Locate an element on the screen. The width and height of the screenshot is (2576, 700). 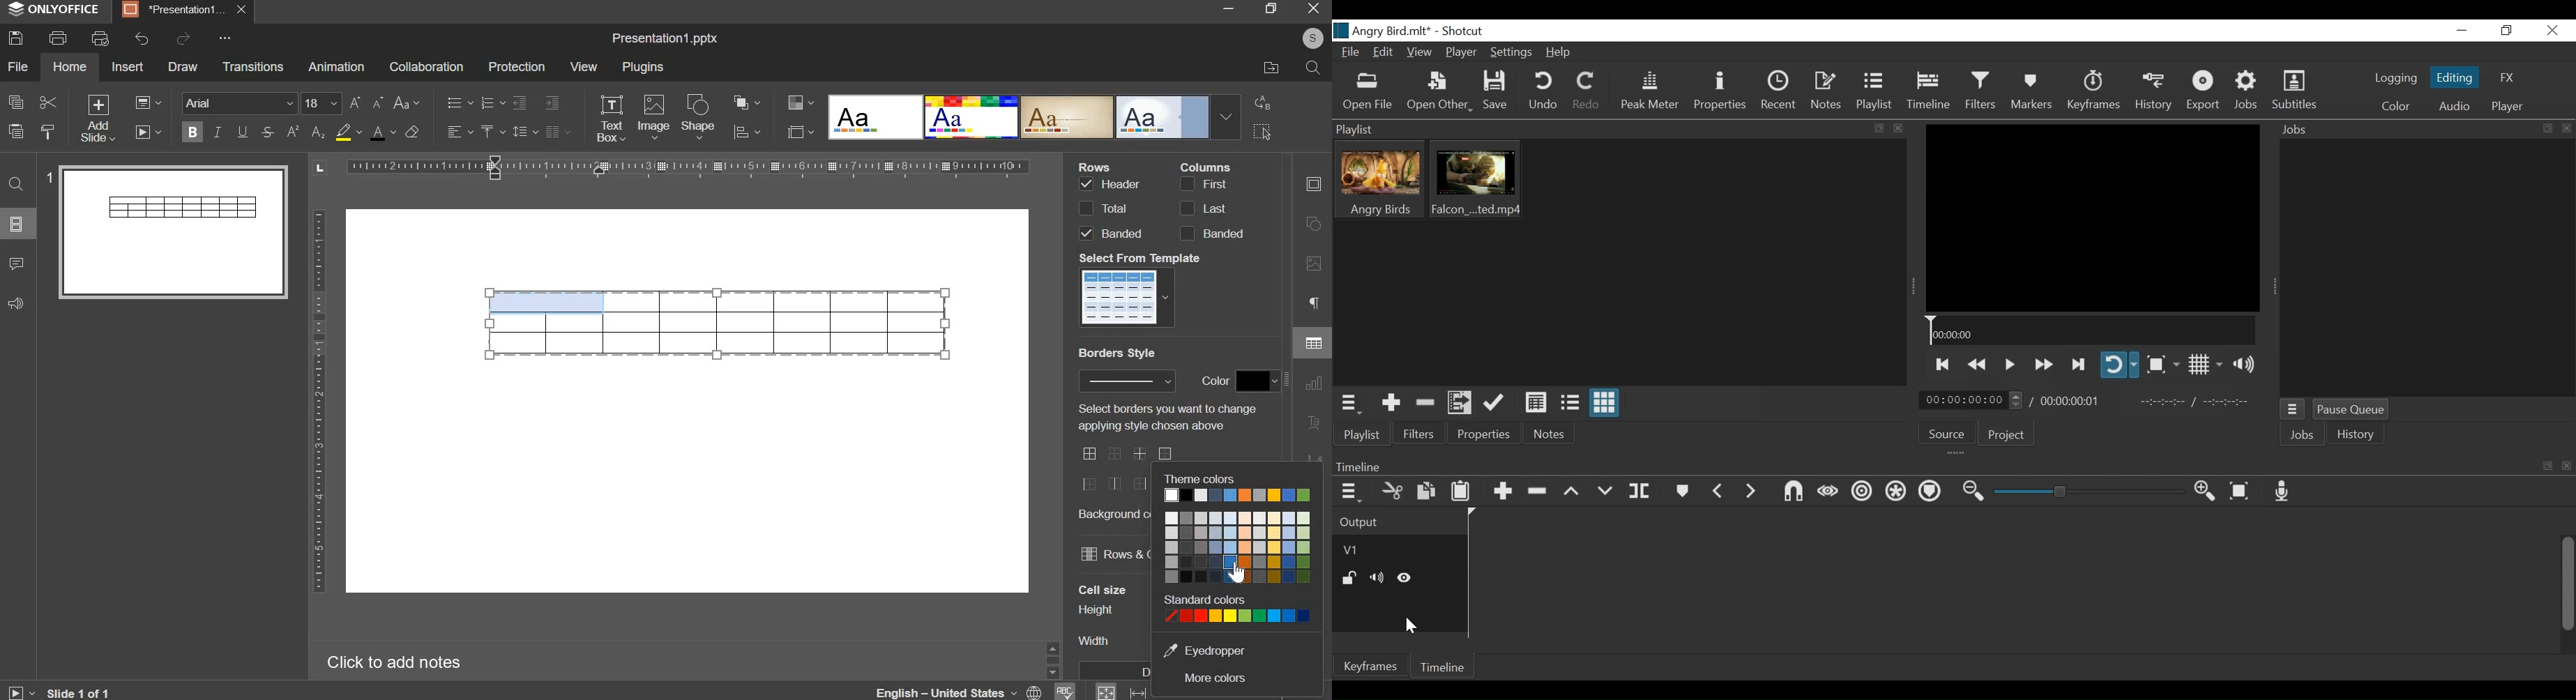
Project is located at coordinates (2006, 435).